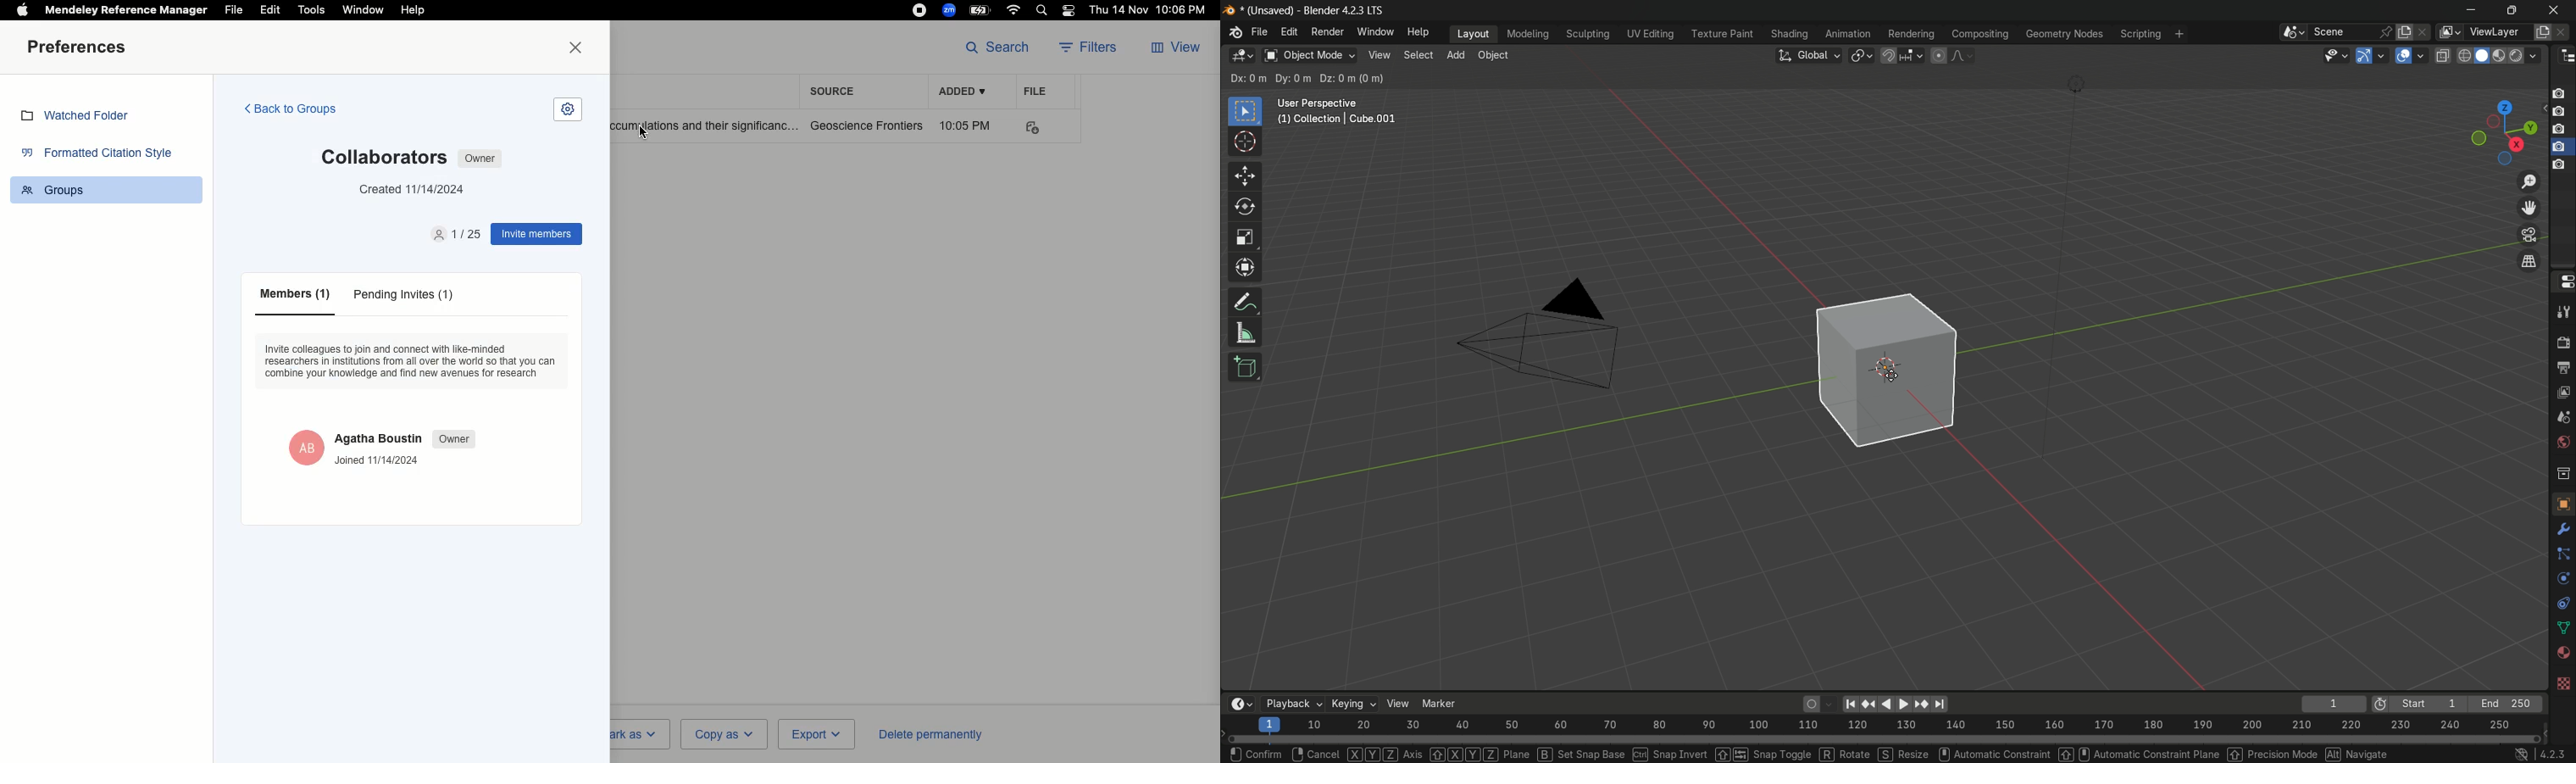 The height and width of the screenshot is (784, 2576). Describe the element at coordinates (2563, 367) in the screenshot. I see `output` at that location.